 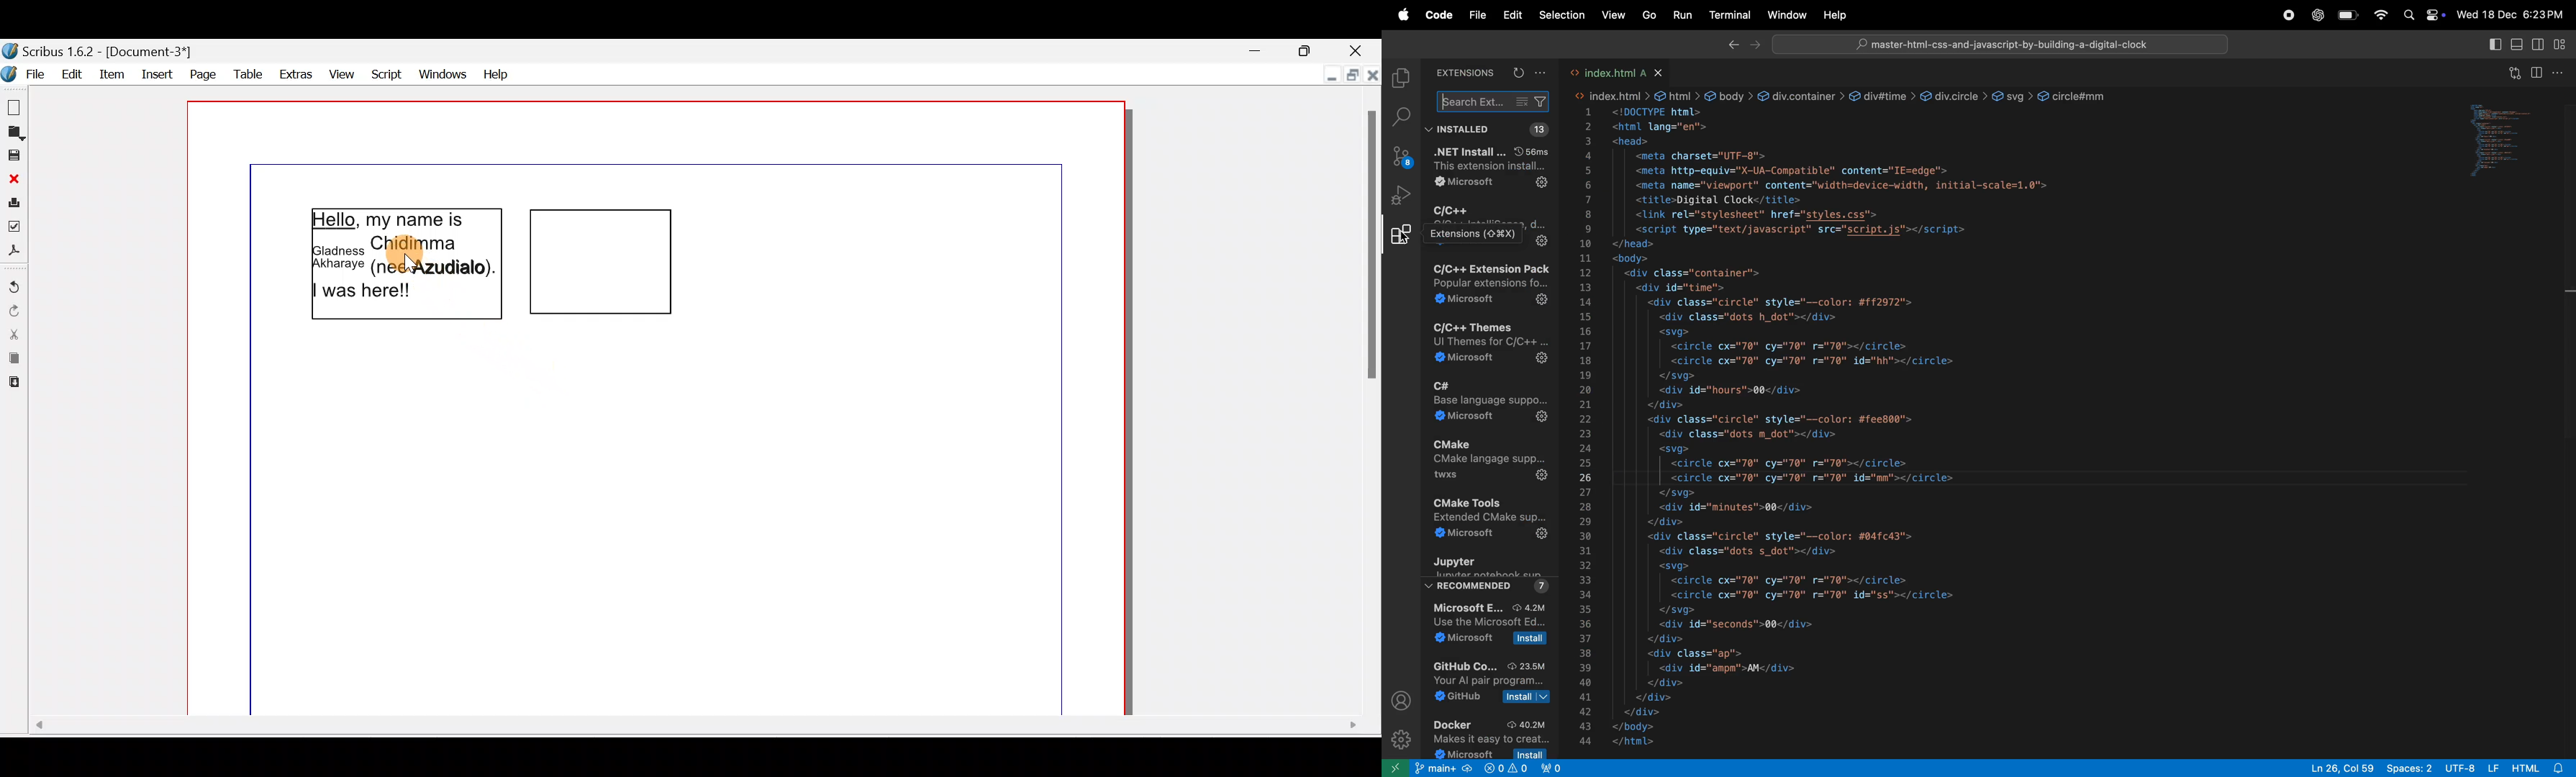 What do you see at coordinates (113, 72) in the screenshot?
I see `Item` at bounding box center [113, 72].